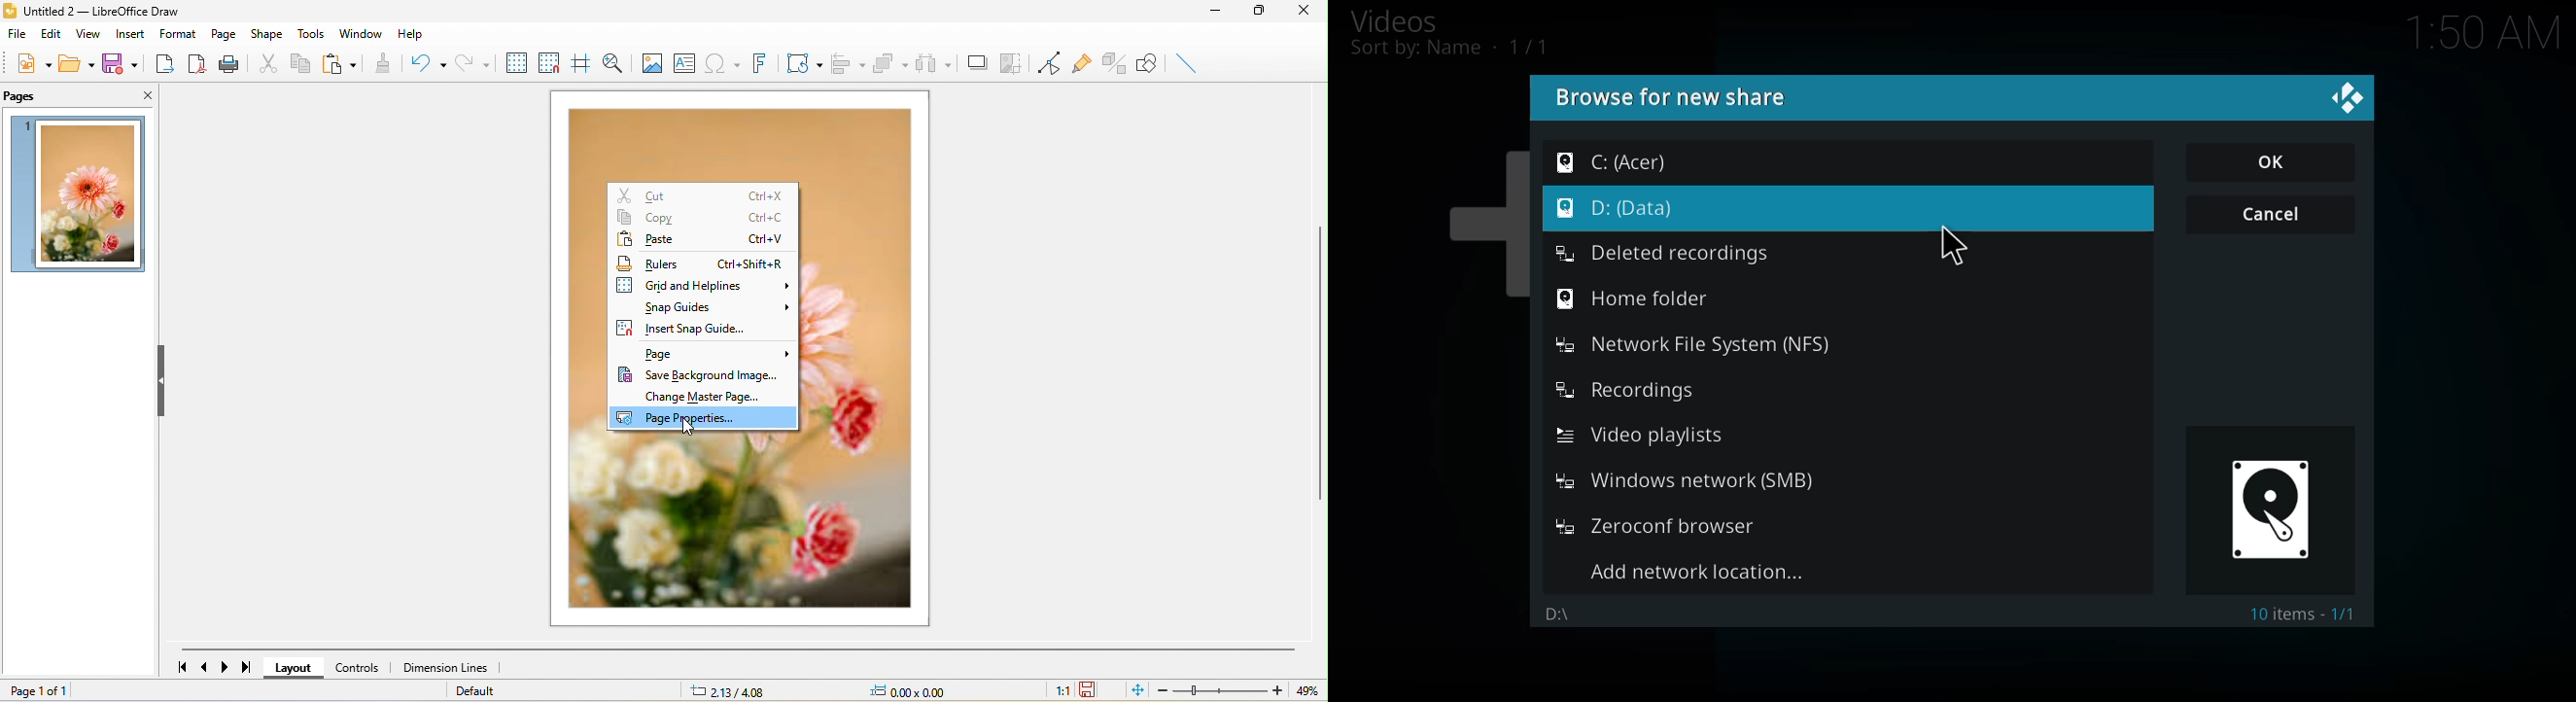  I want to click on crop image, so click(1010, 61).